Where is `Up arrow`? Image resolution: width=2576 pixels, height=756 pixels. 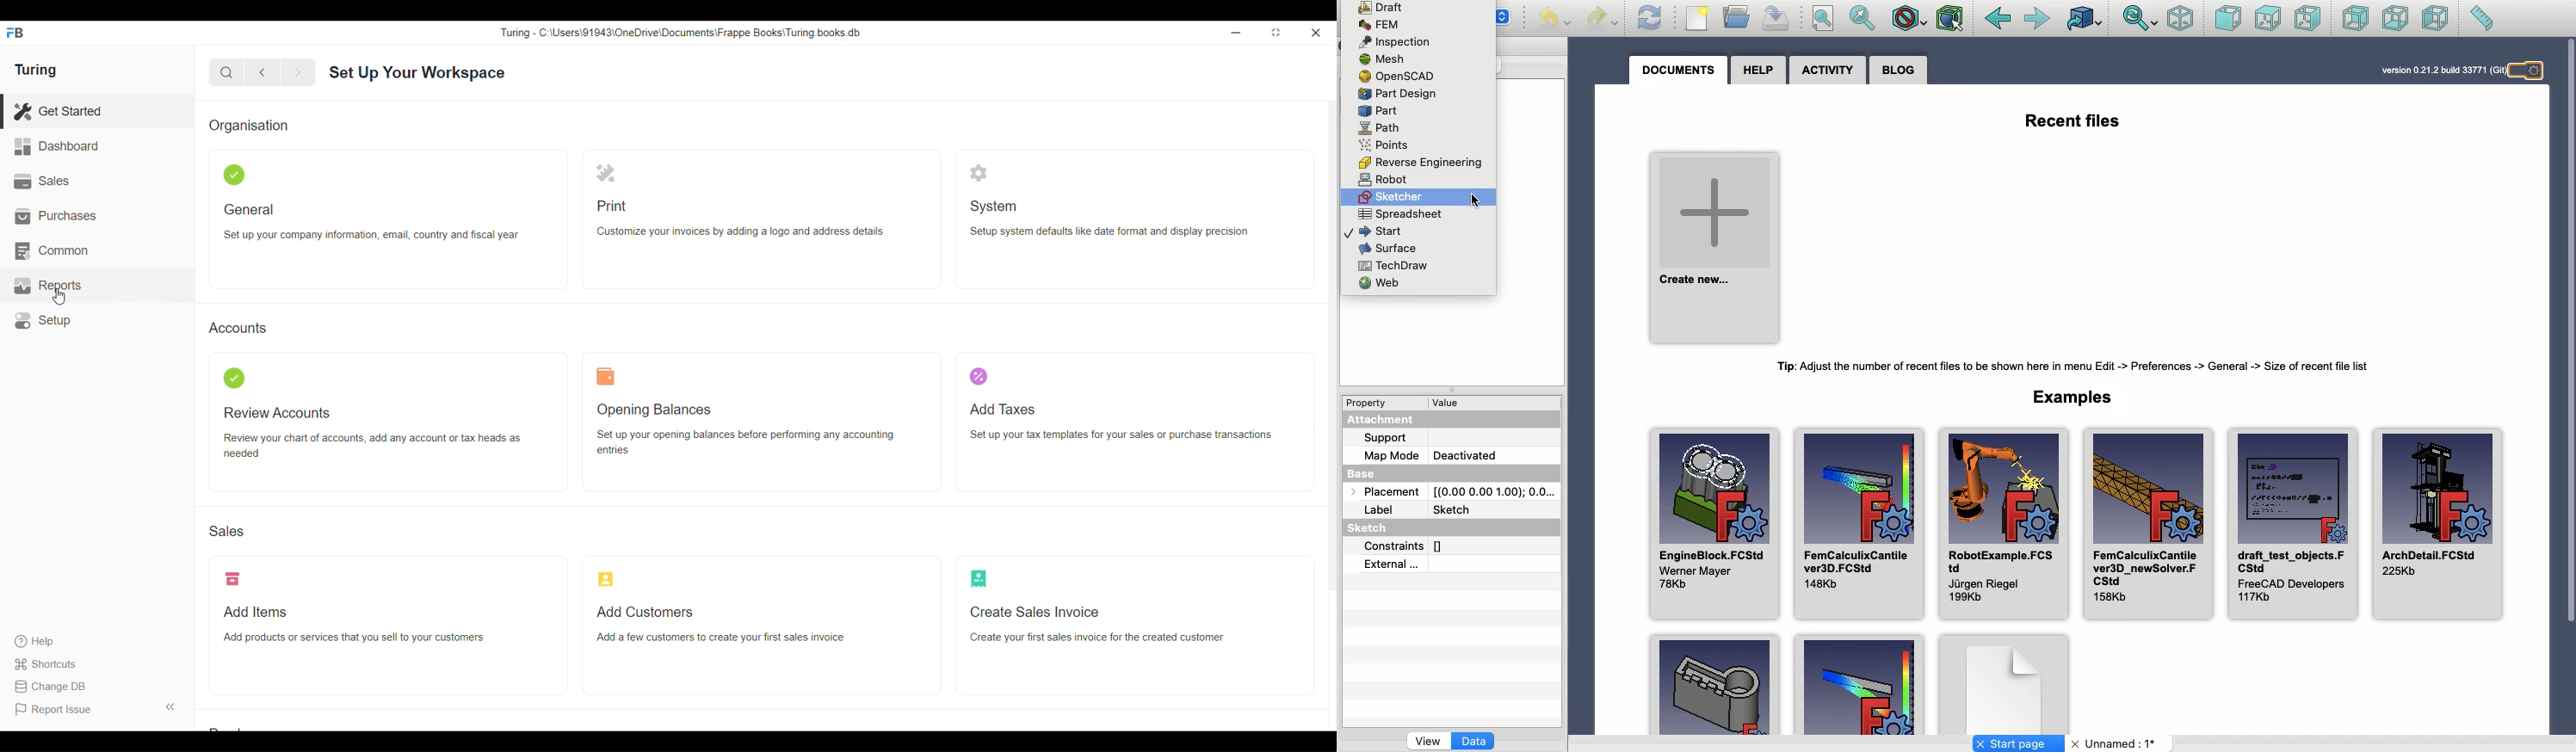
Up arrow is located at coordinates (1505, 13).